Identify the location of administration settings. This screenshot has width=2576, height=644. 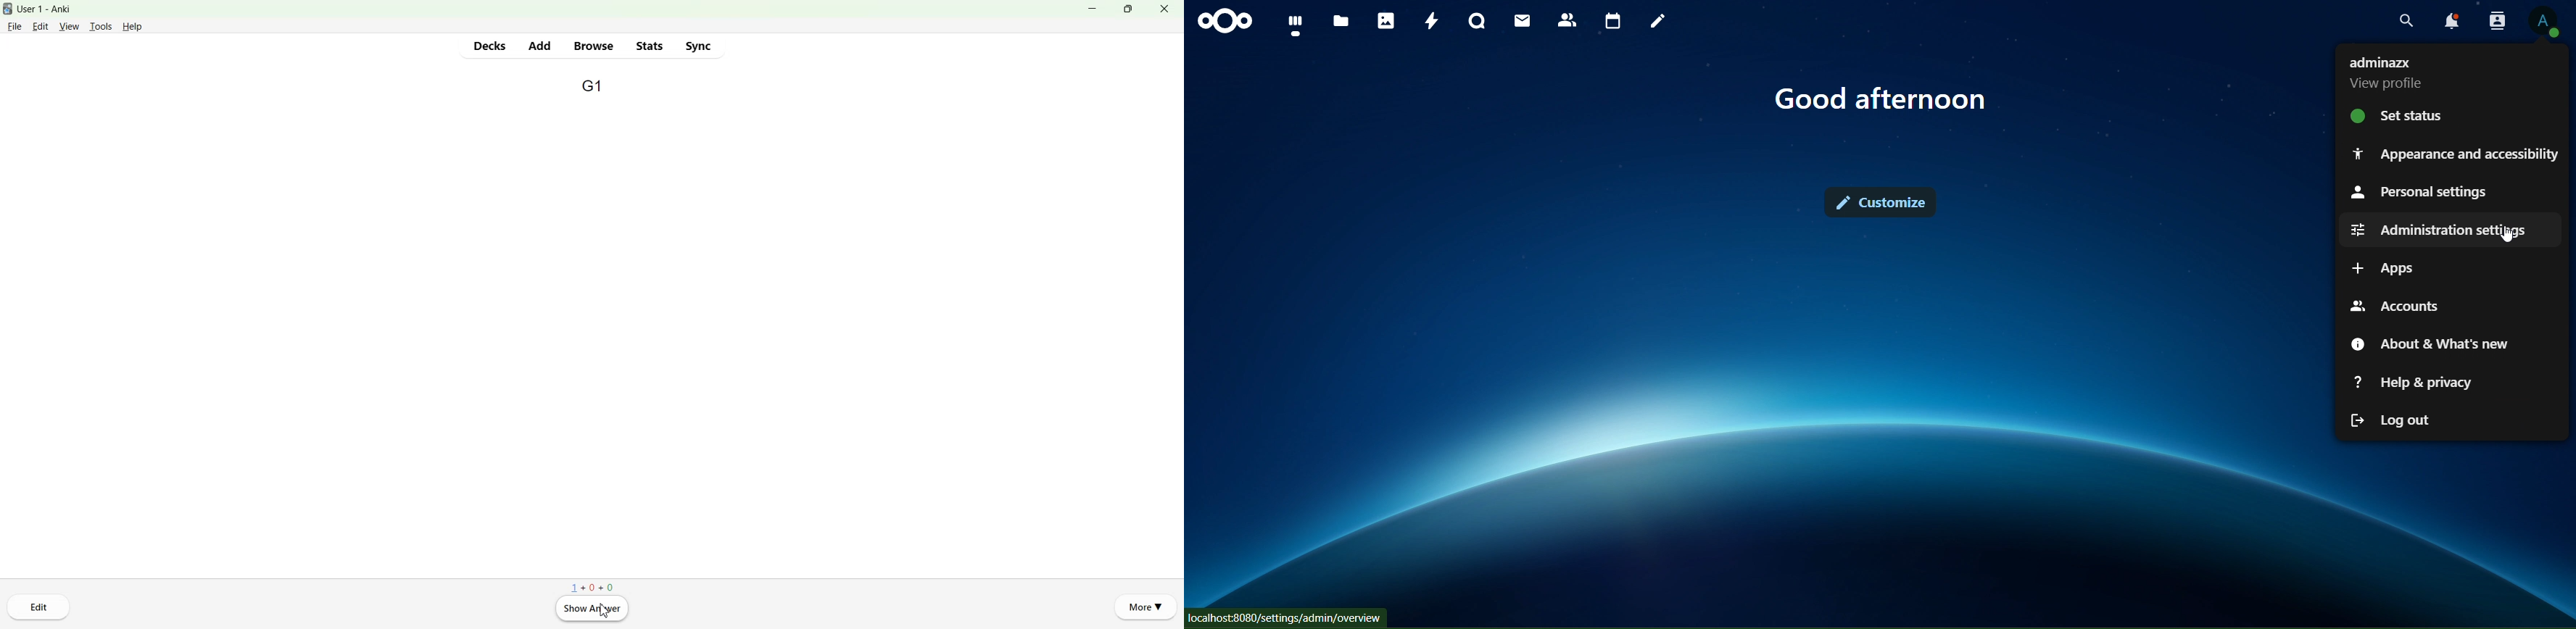
(2448, 230).